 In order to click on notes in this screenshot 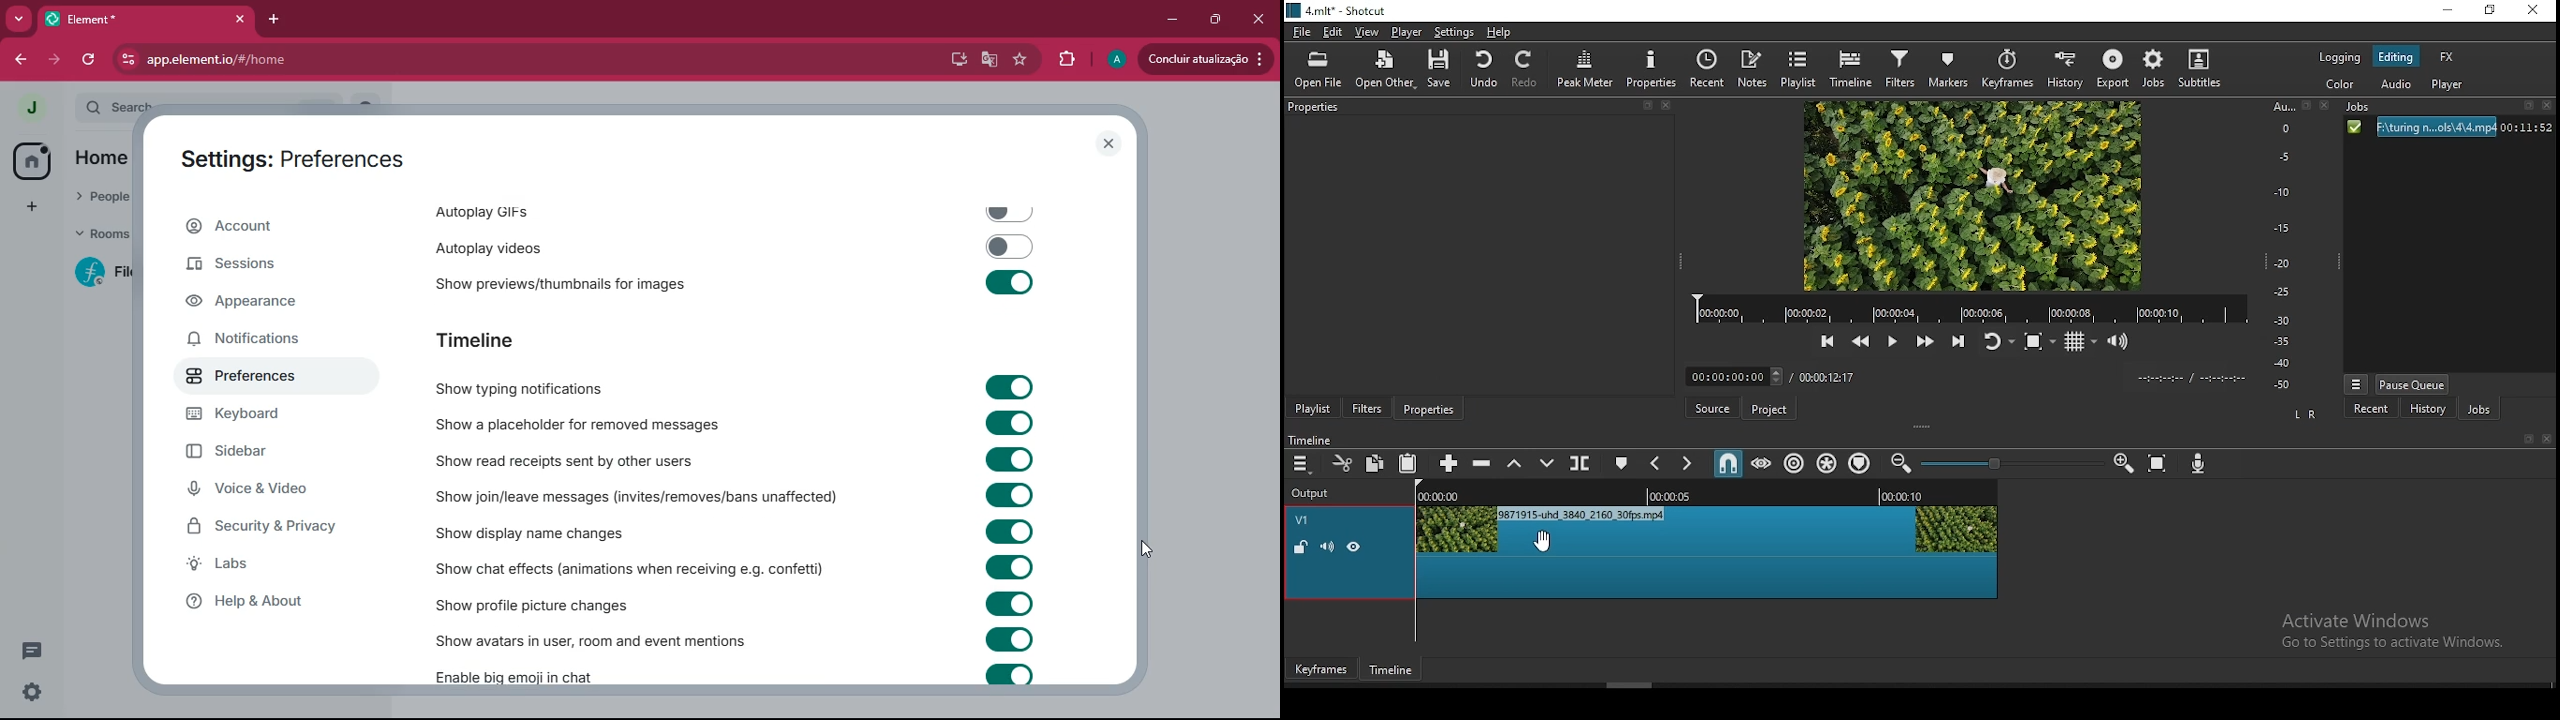, I will do `click(1755, 68)`.